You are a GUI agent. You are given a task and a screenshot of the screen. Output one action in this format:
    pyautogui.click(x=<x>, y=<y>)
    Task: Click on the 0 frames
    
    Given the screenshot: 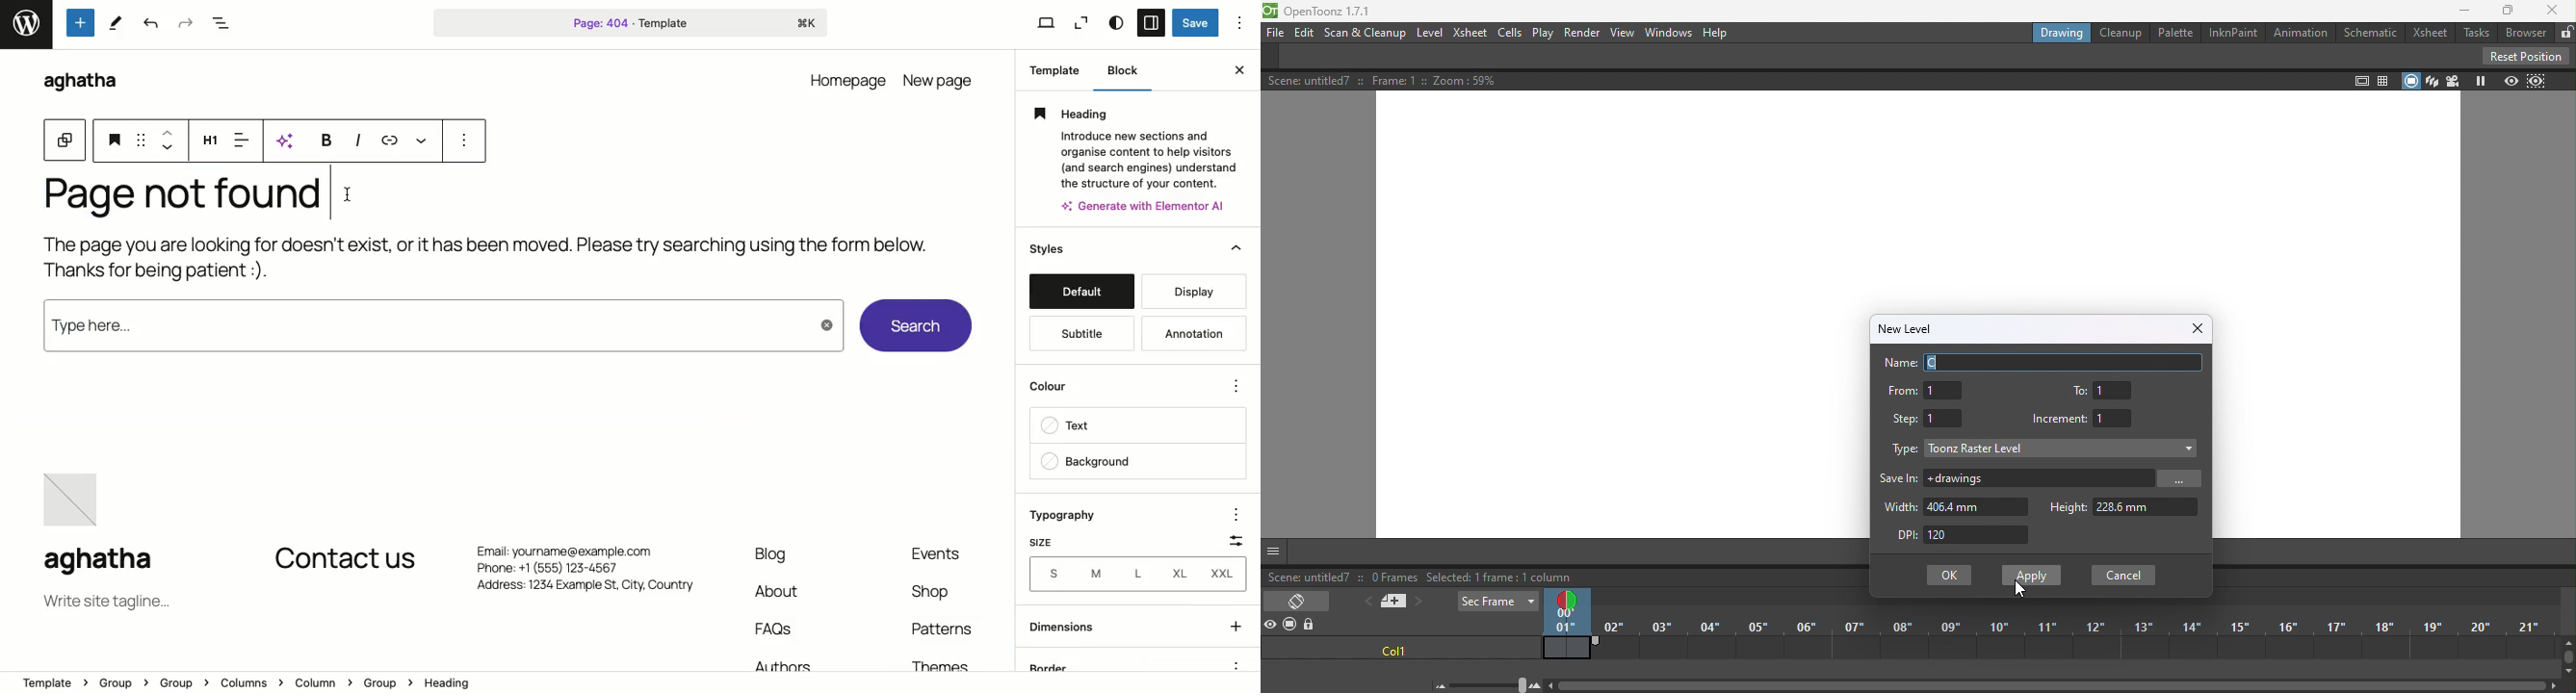 What is the action you would take?
    pyautogui.click(x=1392, y=576)
    